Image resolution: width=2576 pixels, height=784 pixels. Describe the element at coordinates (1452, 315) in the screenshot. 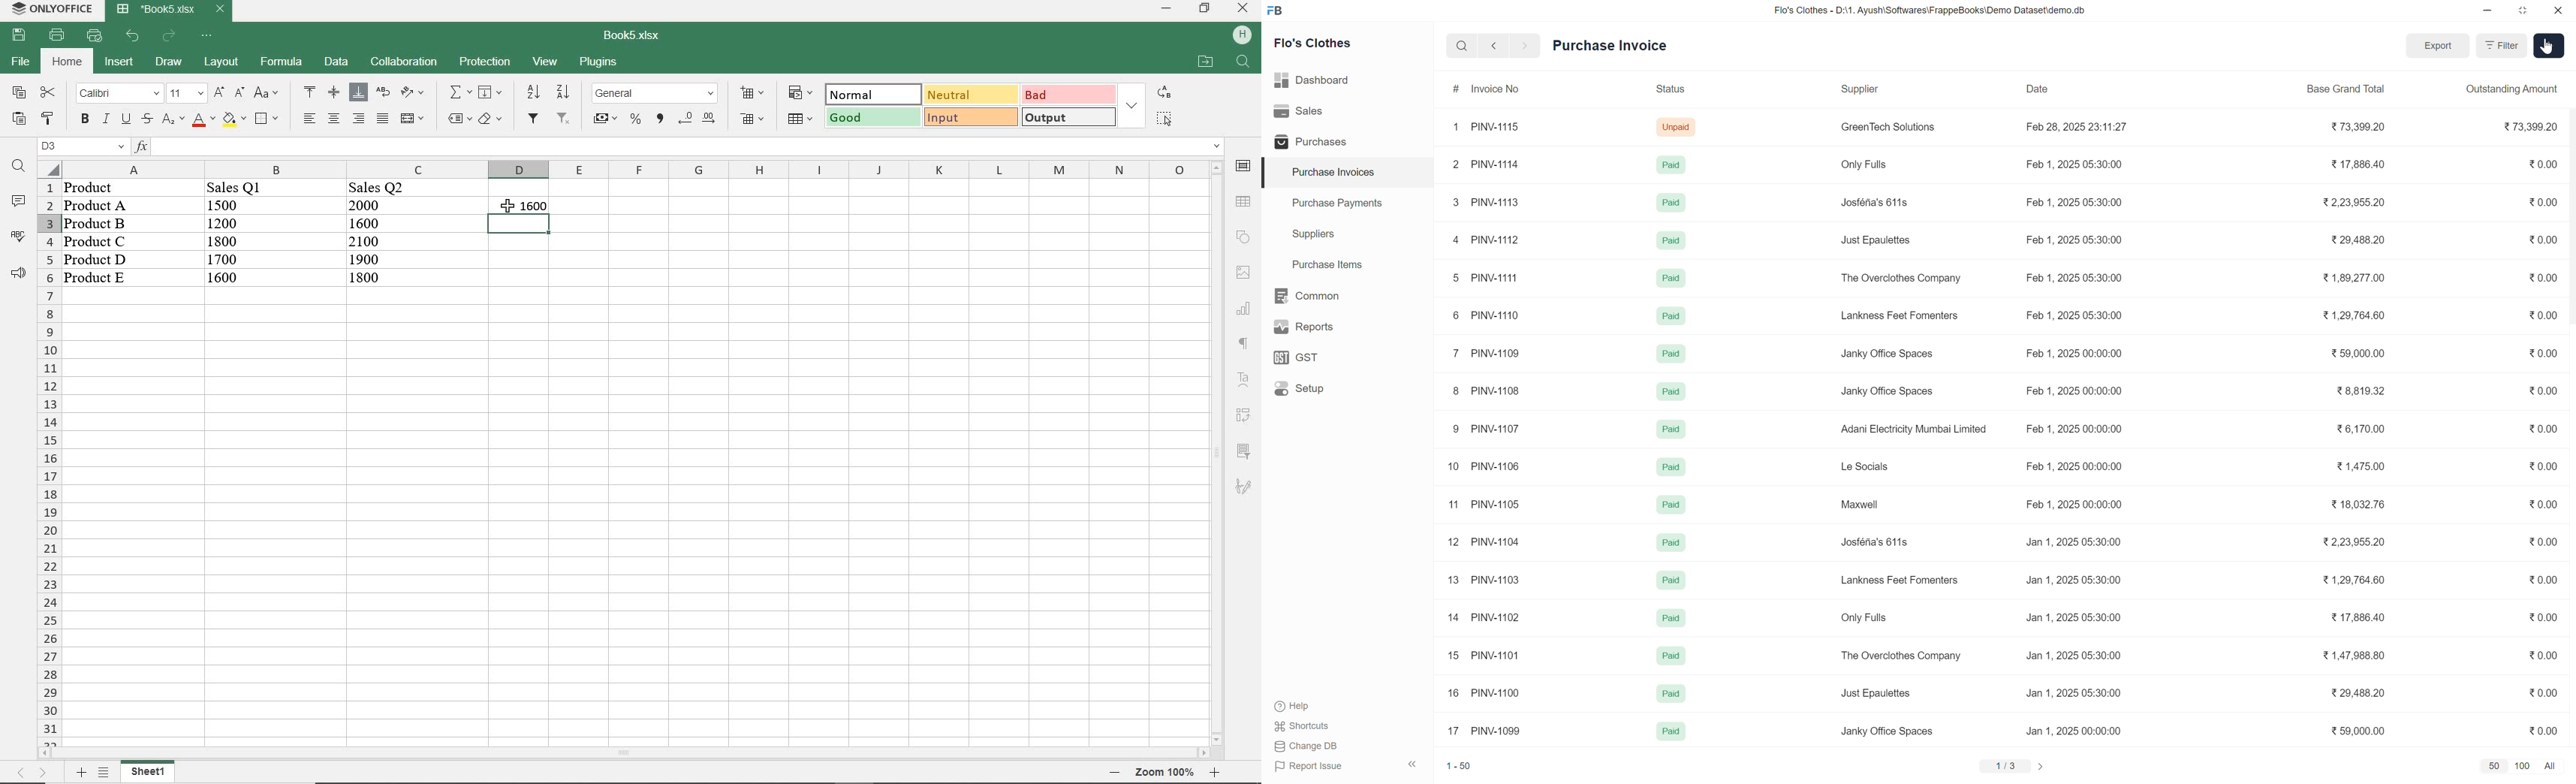

I see `6` at that location.